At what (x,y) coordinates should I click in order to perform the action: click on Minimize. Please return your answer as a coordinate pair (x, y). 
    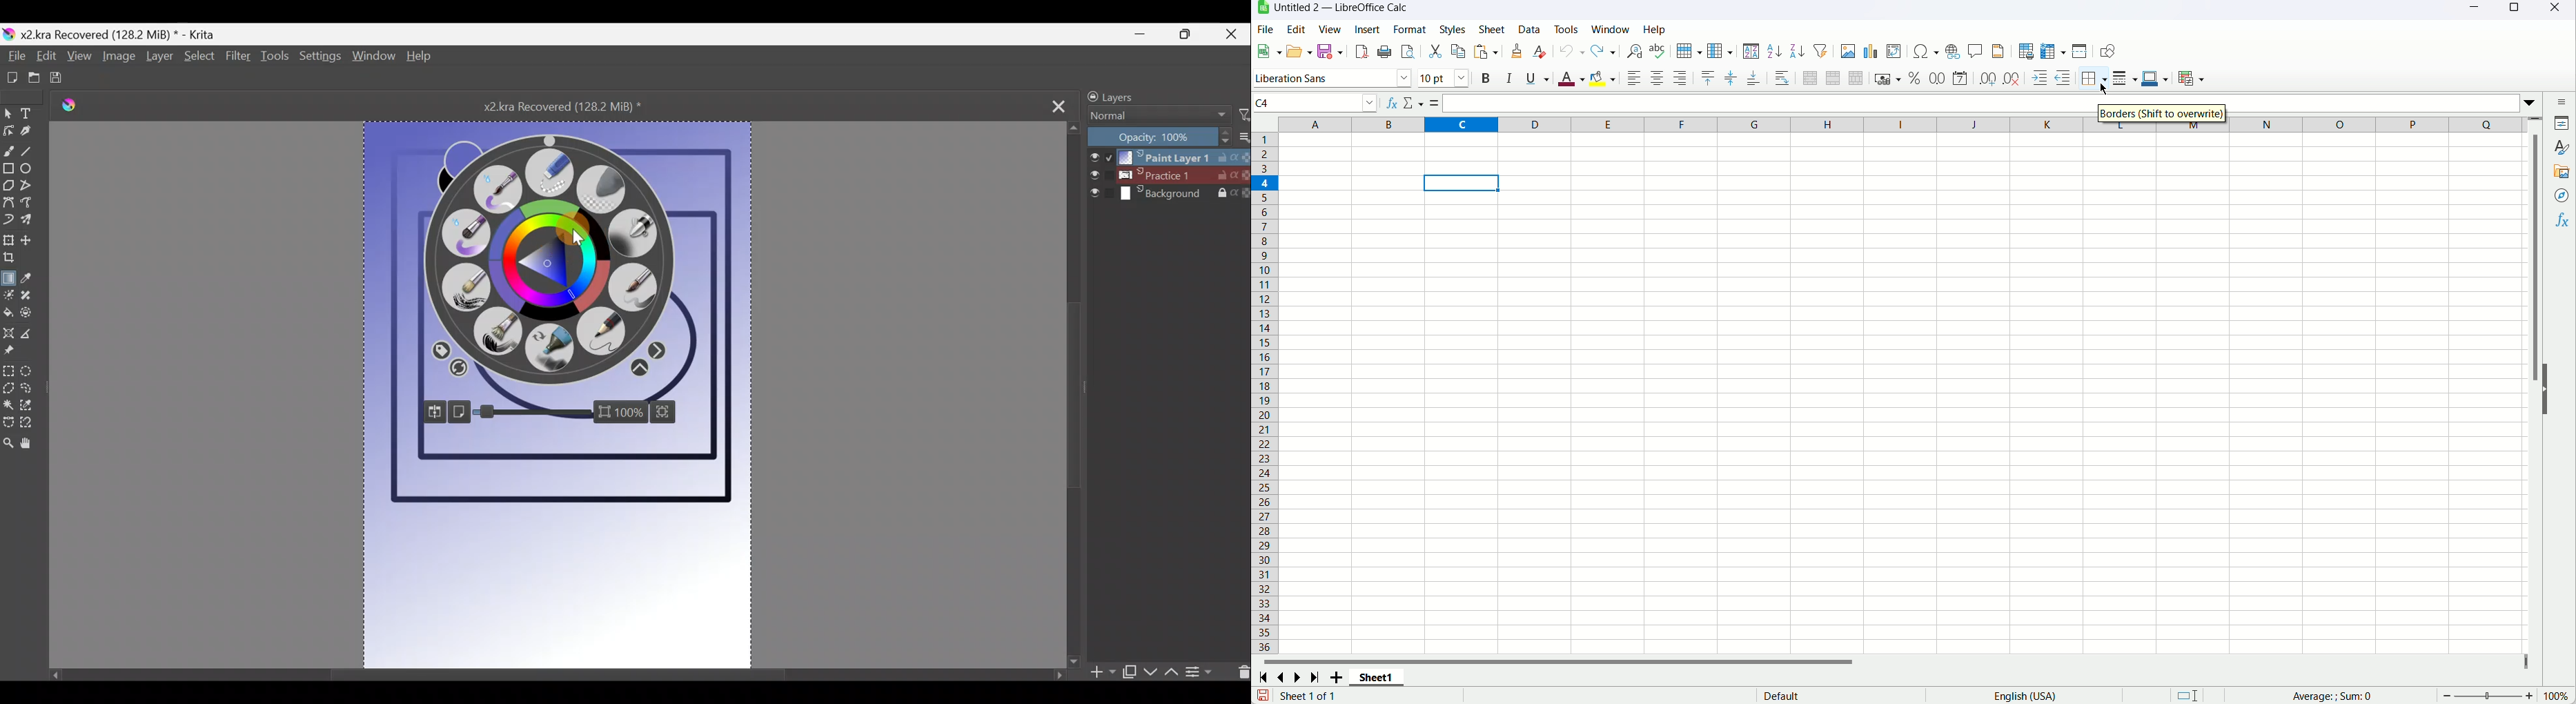
    Looking at the image, I should click on (2477, 10).